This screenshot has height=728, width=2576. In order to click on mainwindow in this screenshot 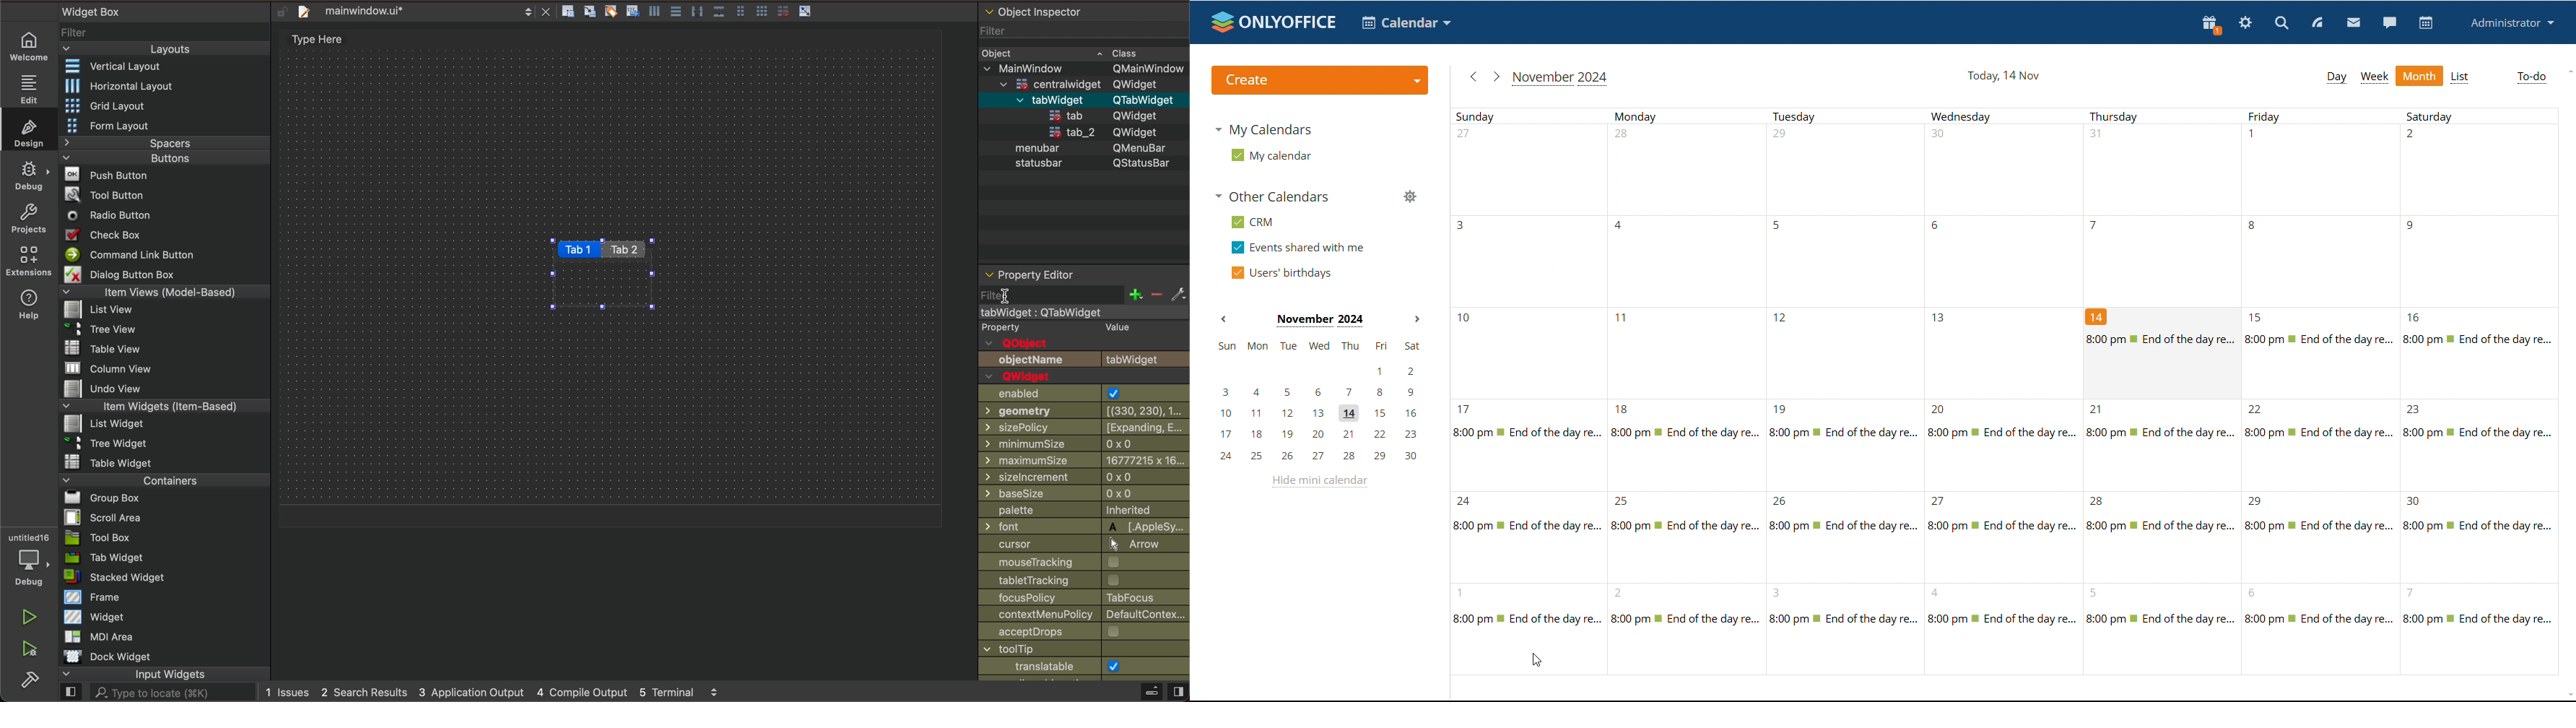, I will do `click(1086, 312)`.